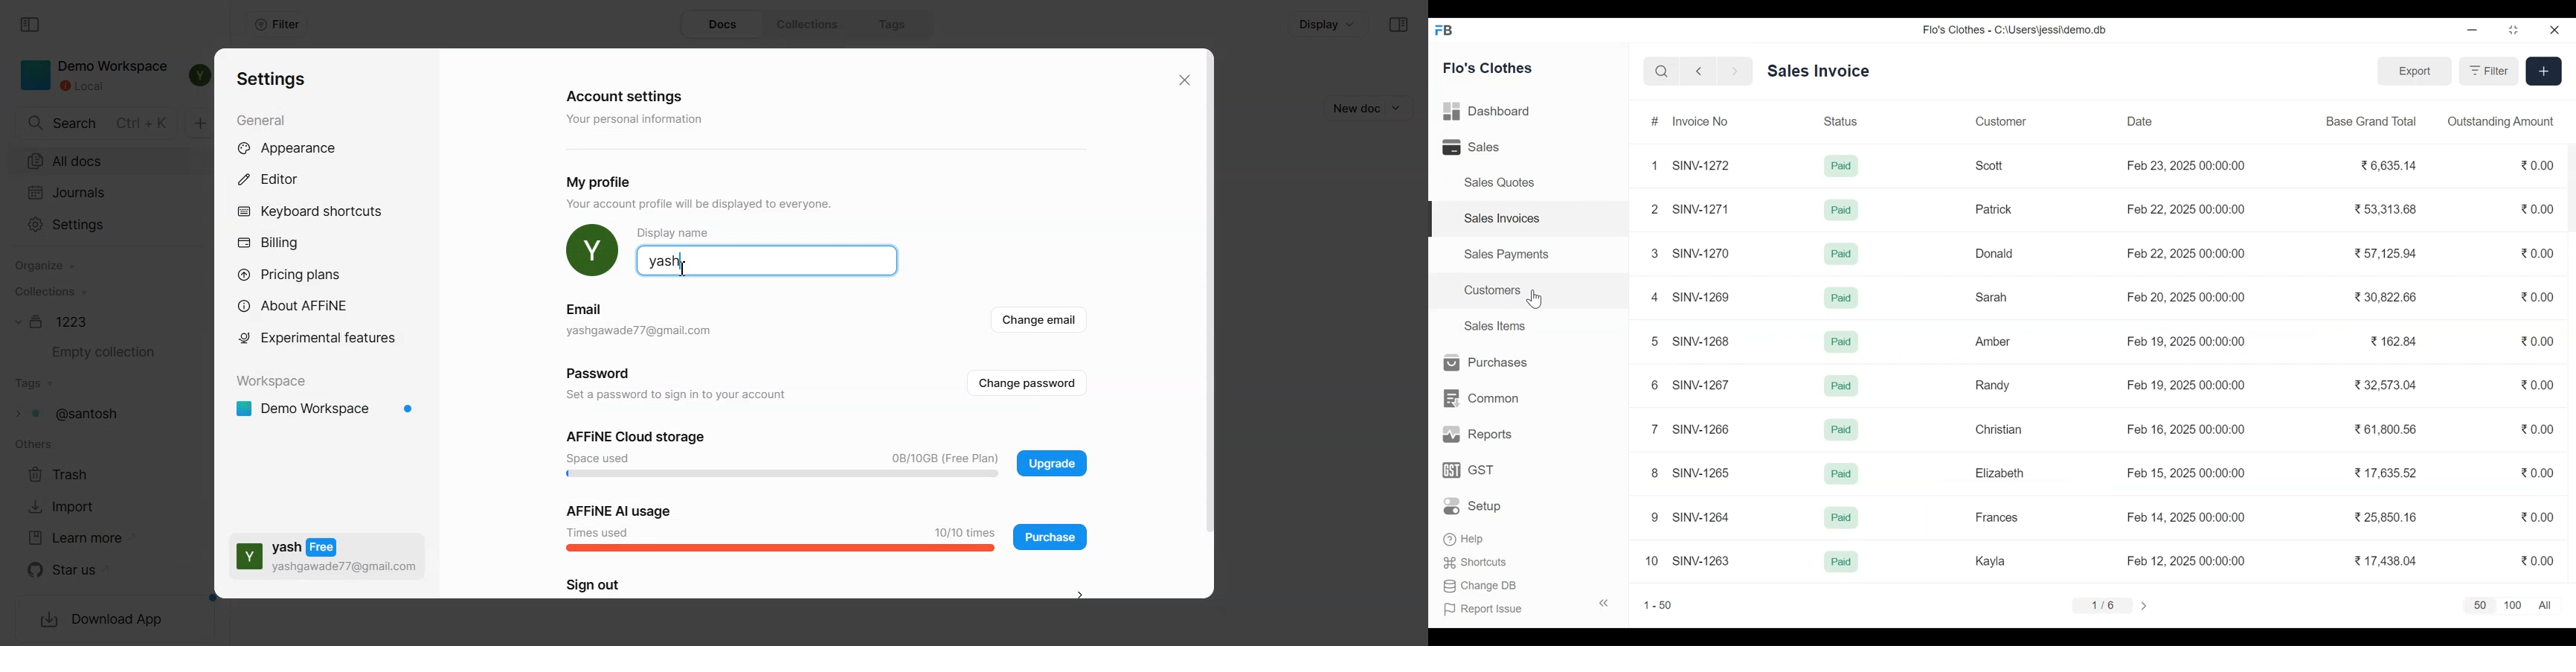 Image resolution: width=2576 pixels, height=672 pixels. What do you see at coordinates (2144, 120) in the screenshot?
I see `Date` at bounding box center [2144, 120].